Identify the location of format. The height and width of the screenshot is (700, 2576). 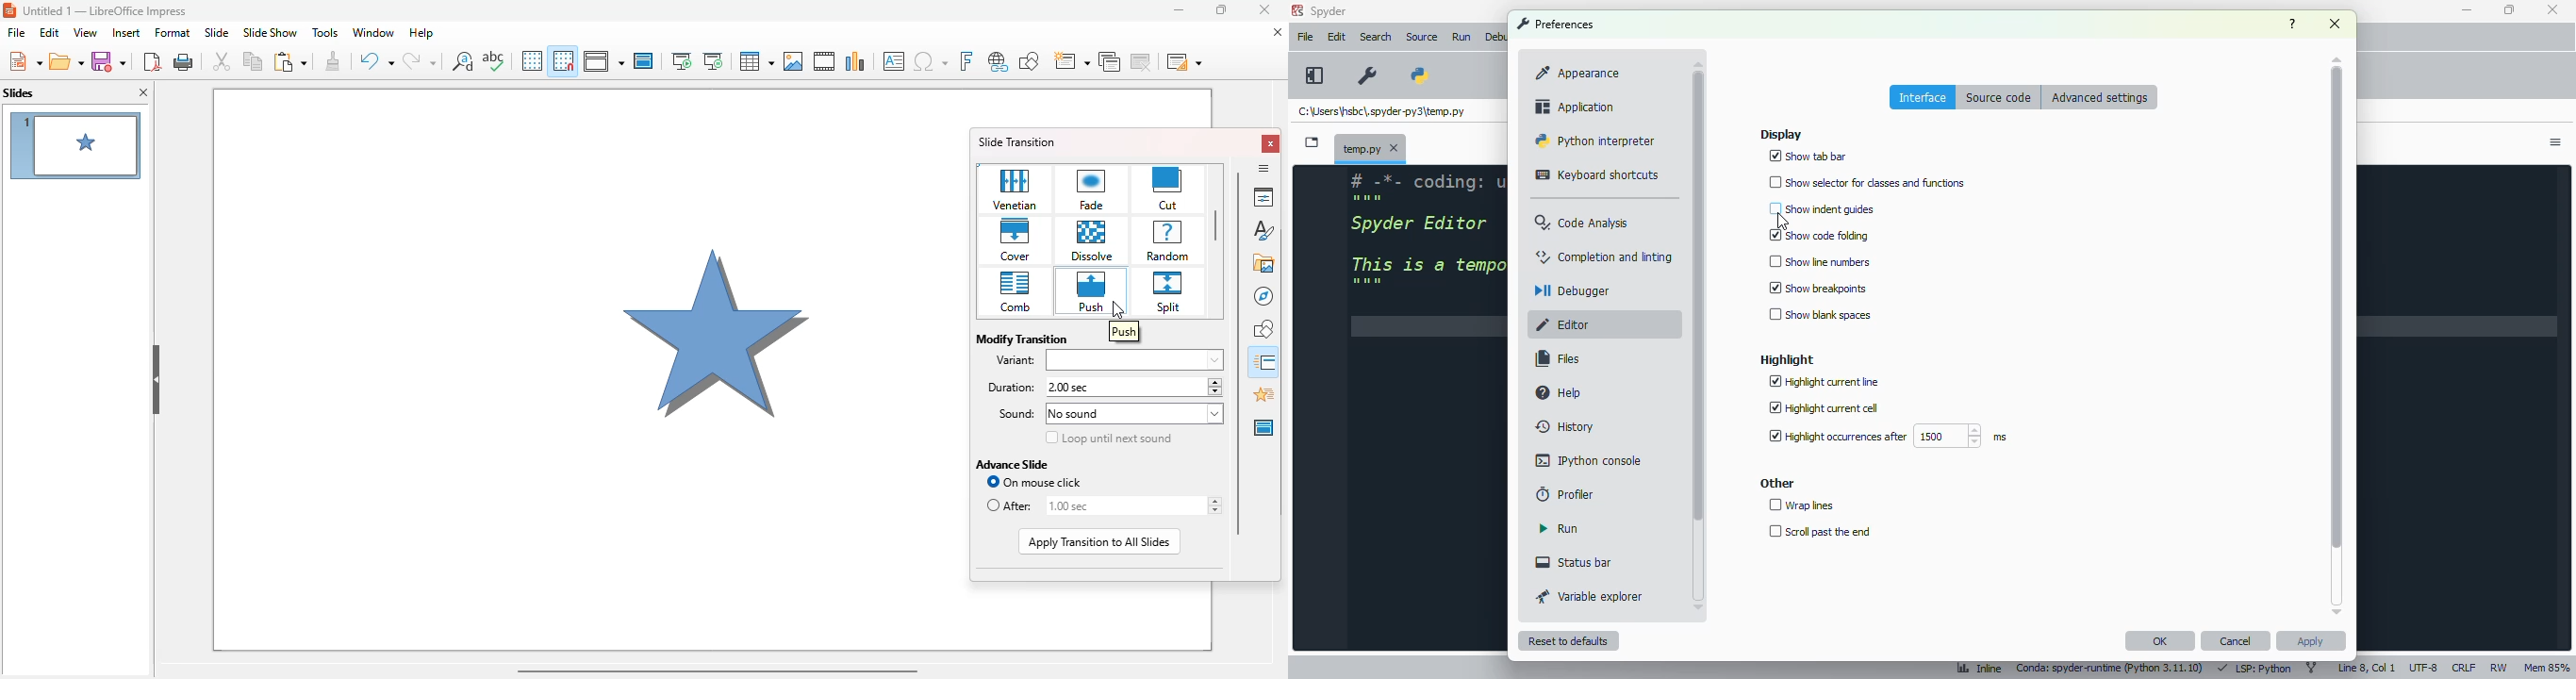
(173, 32).